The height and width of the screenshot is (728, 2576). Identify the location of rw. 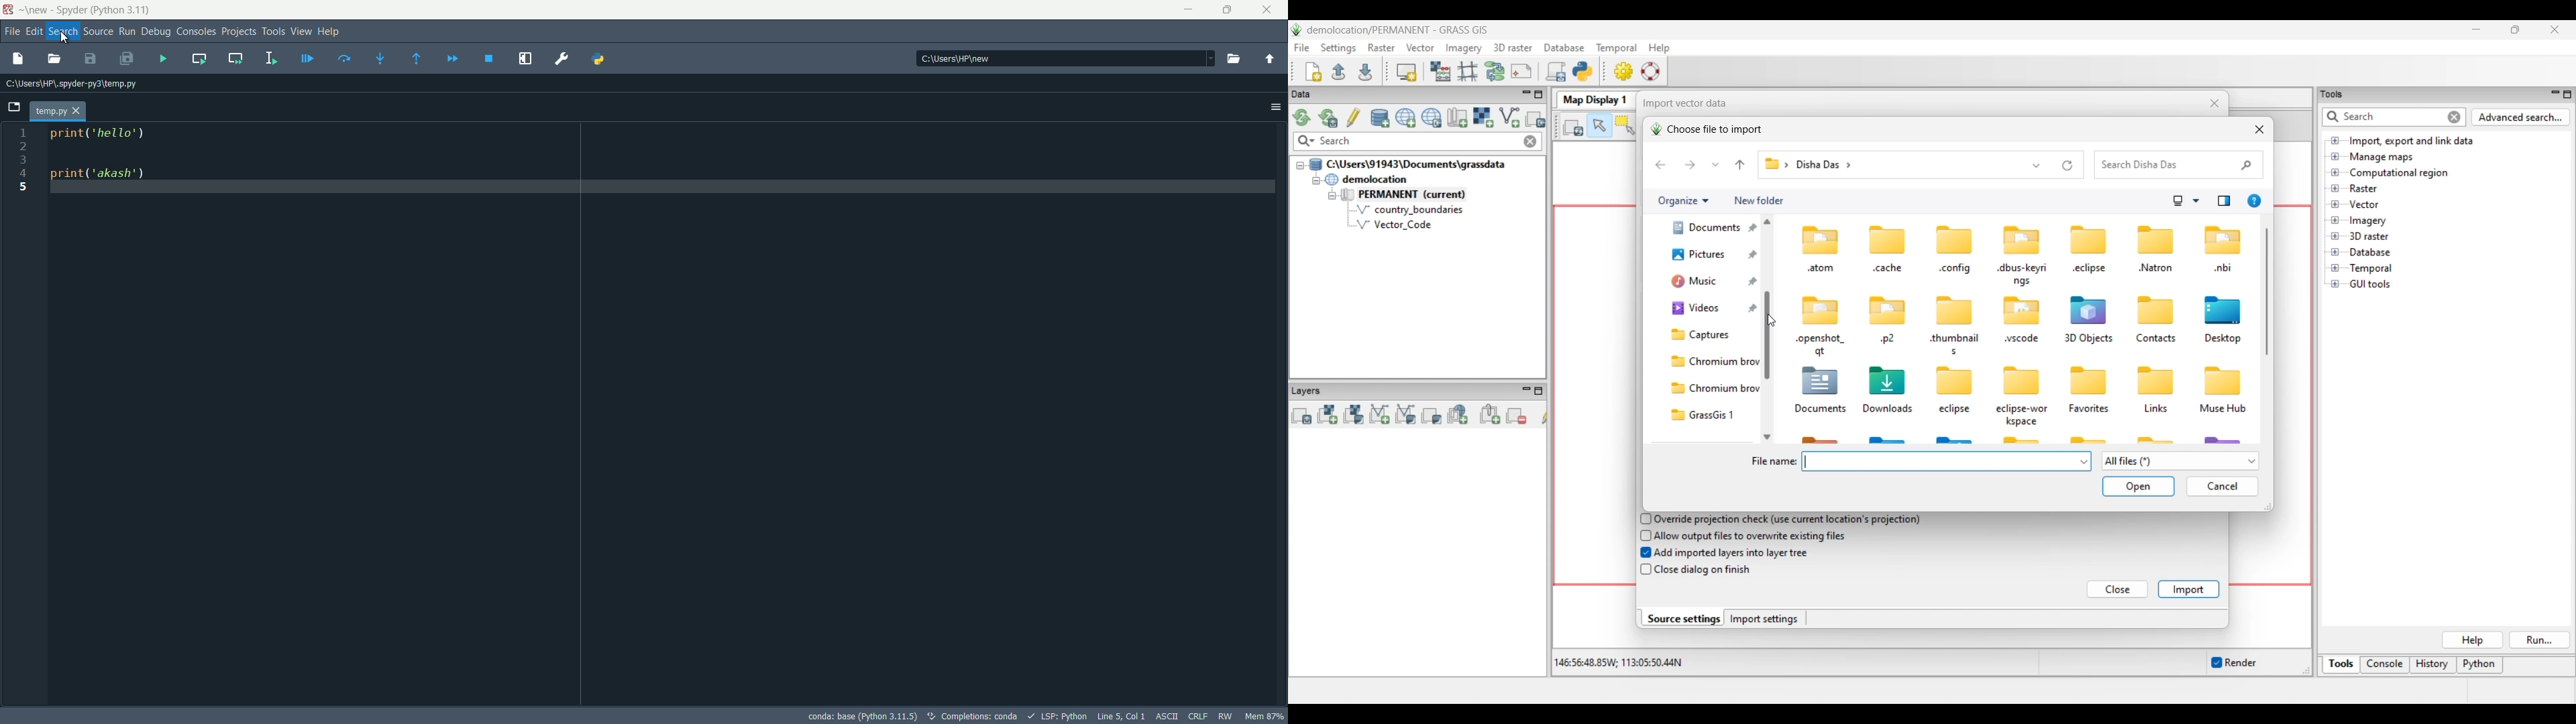
(1226, 715).